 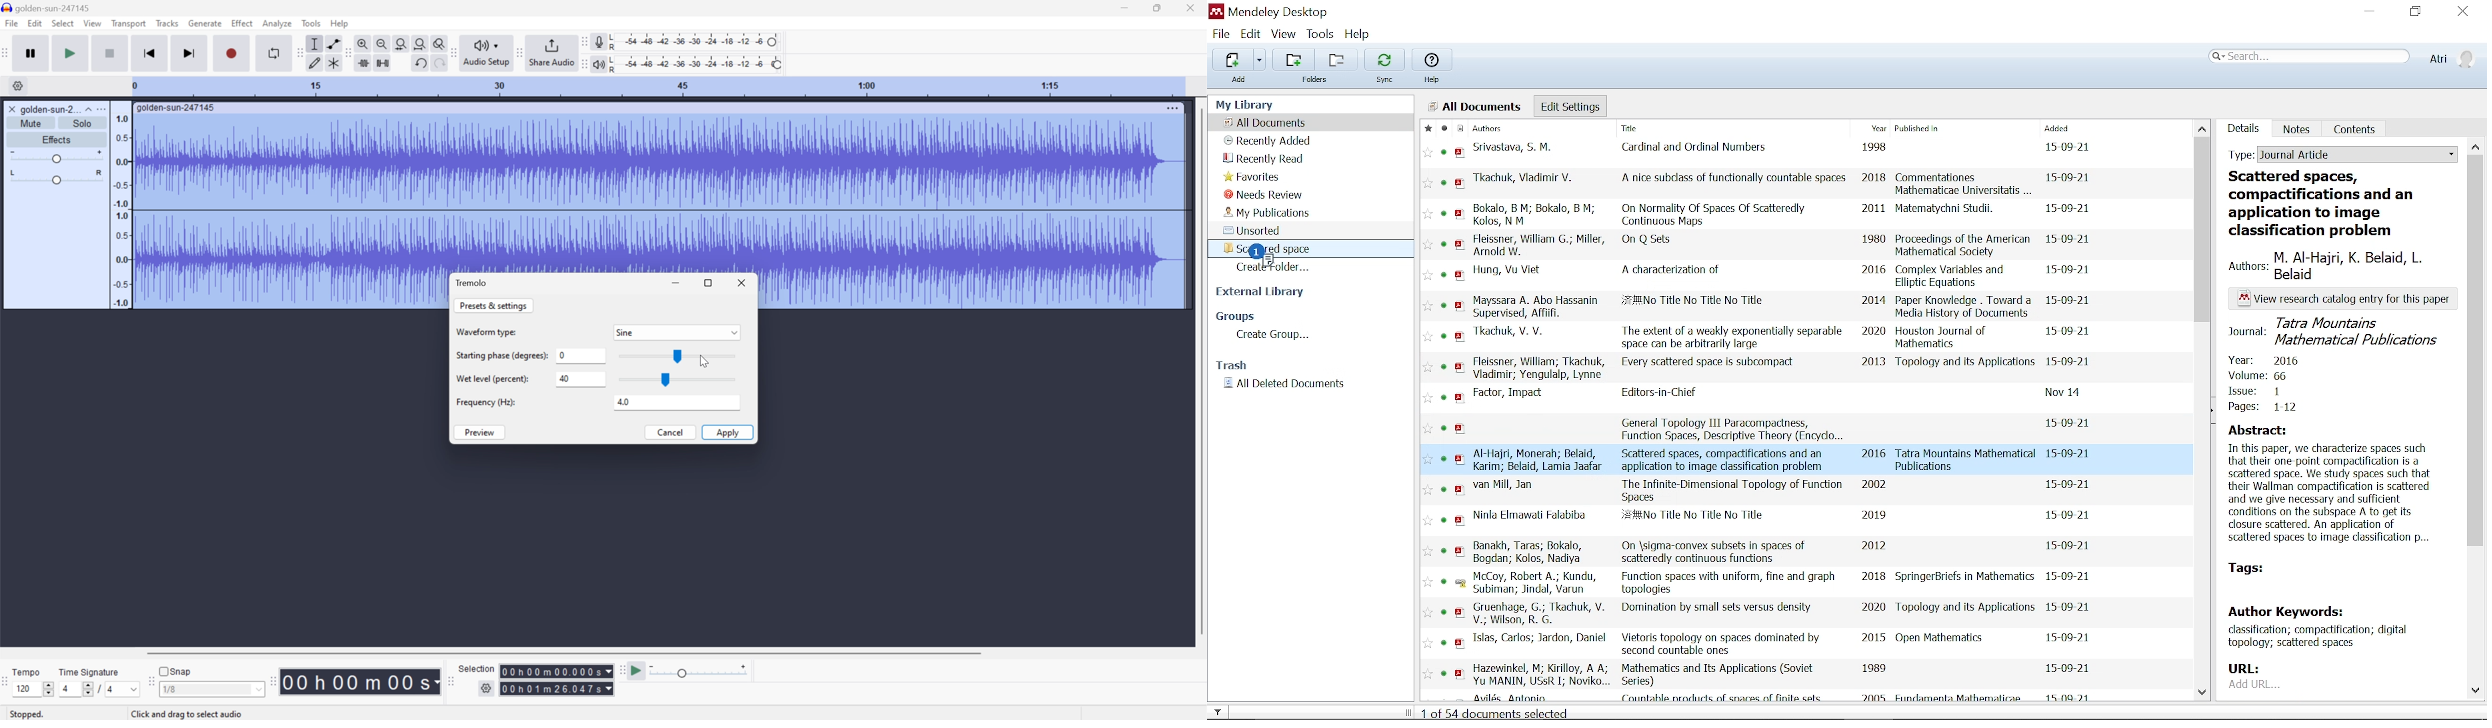 I want to click on change sidebar width, so click(x=1407, y=712).